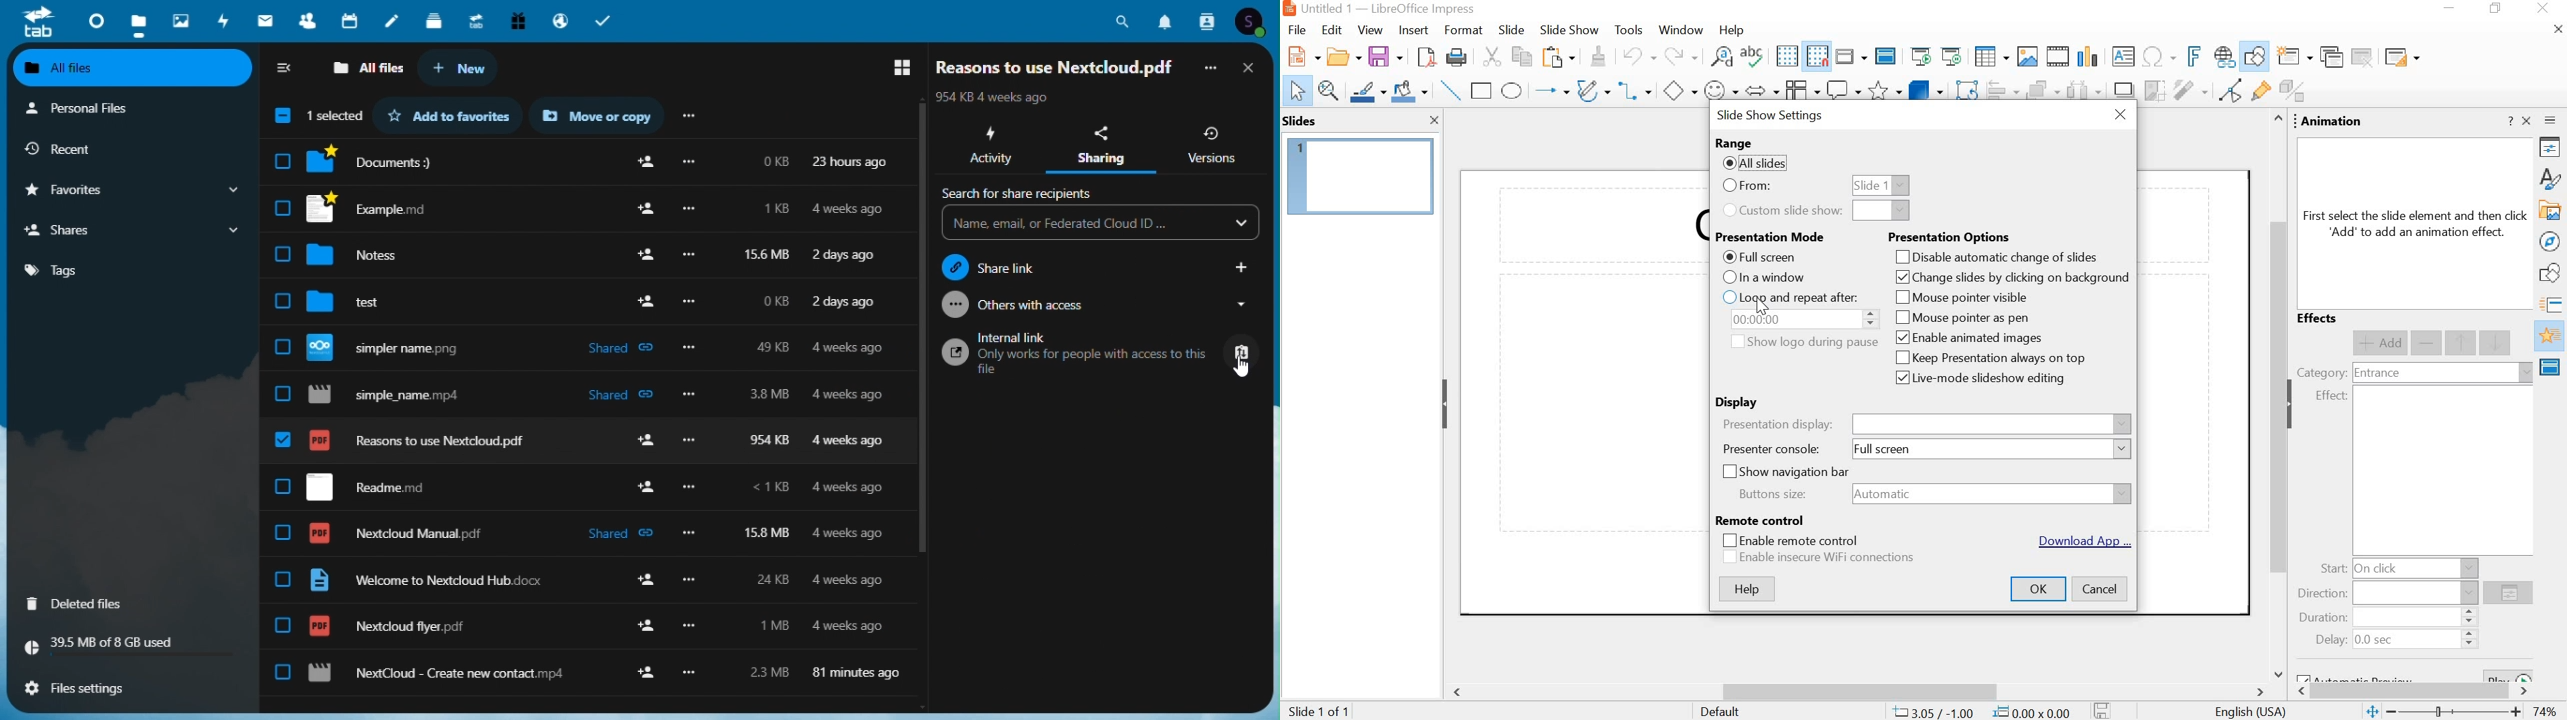 Image resolution: width=2576 pixels, height=728 pixels. Describe the element at coordinates (282, 349) in the screenshot. I see `checkbox` at that location.